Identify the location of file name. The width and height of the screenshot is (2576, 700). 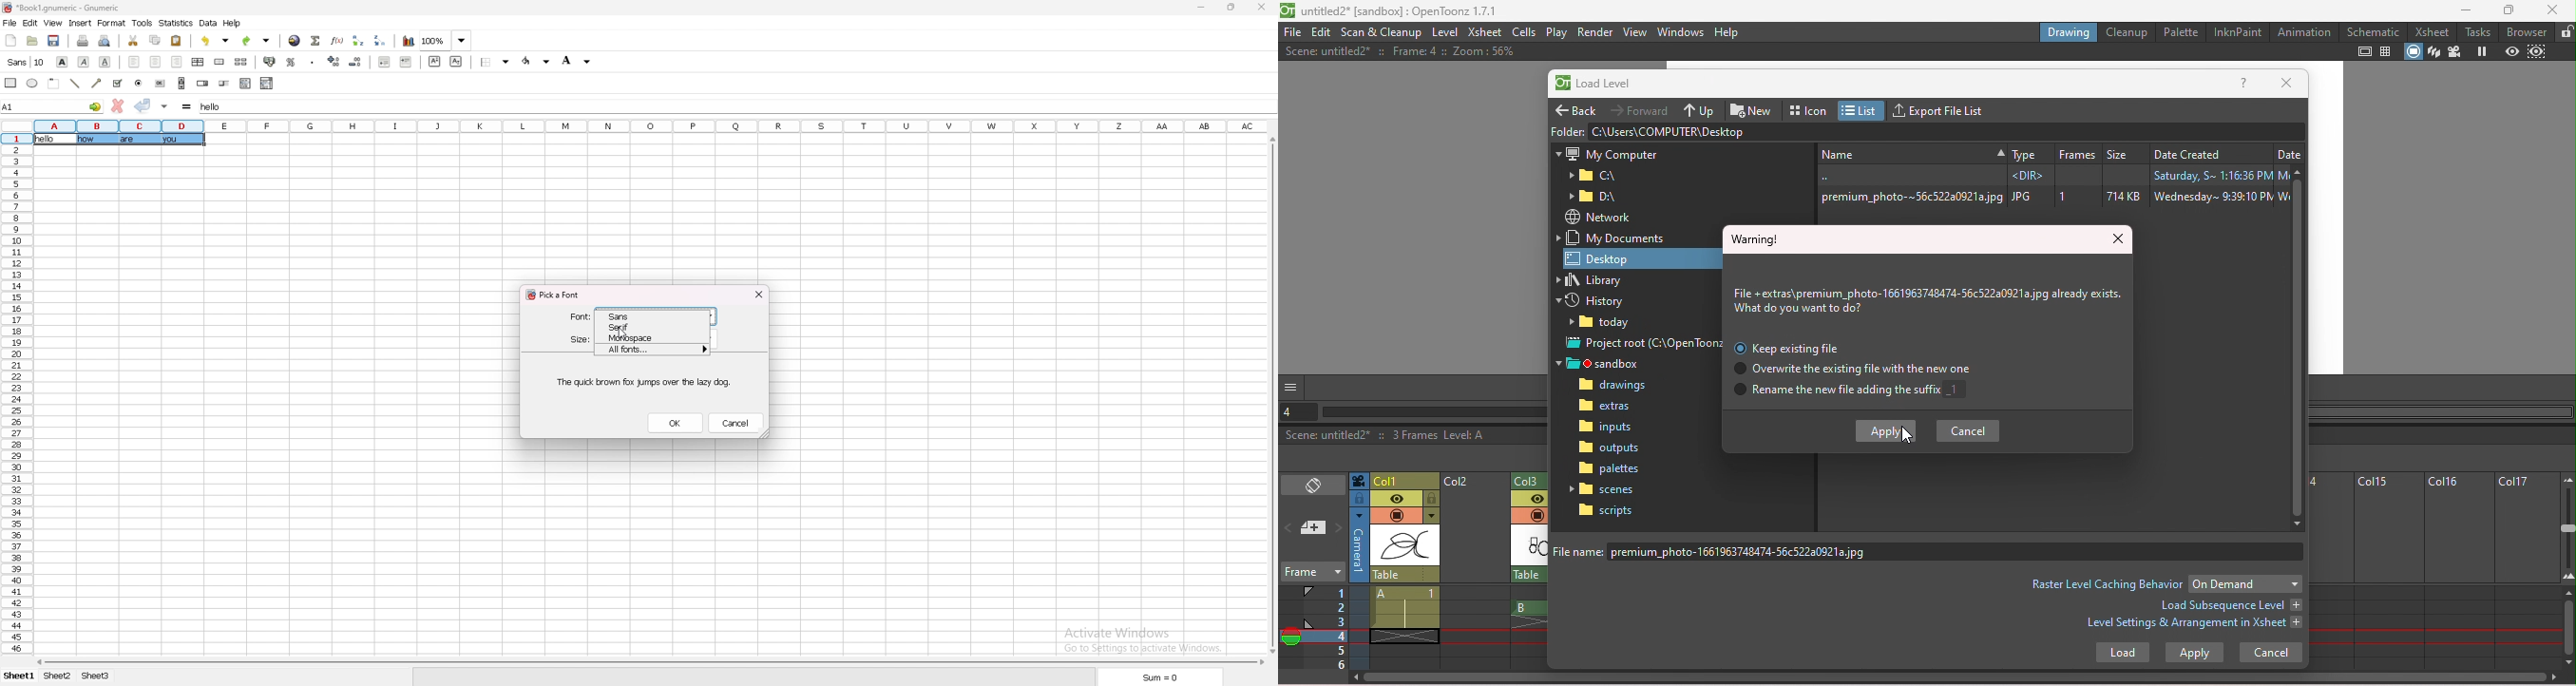
(62, 7).